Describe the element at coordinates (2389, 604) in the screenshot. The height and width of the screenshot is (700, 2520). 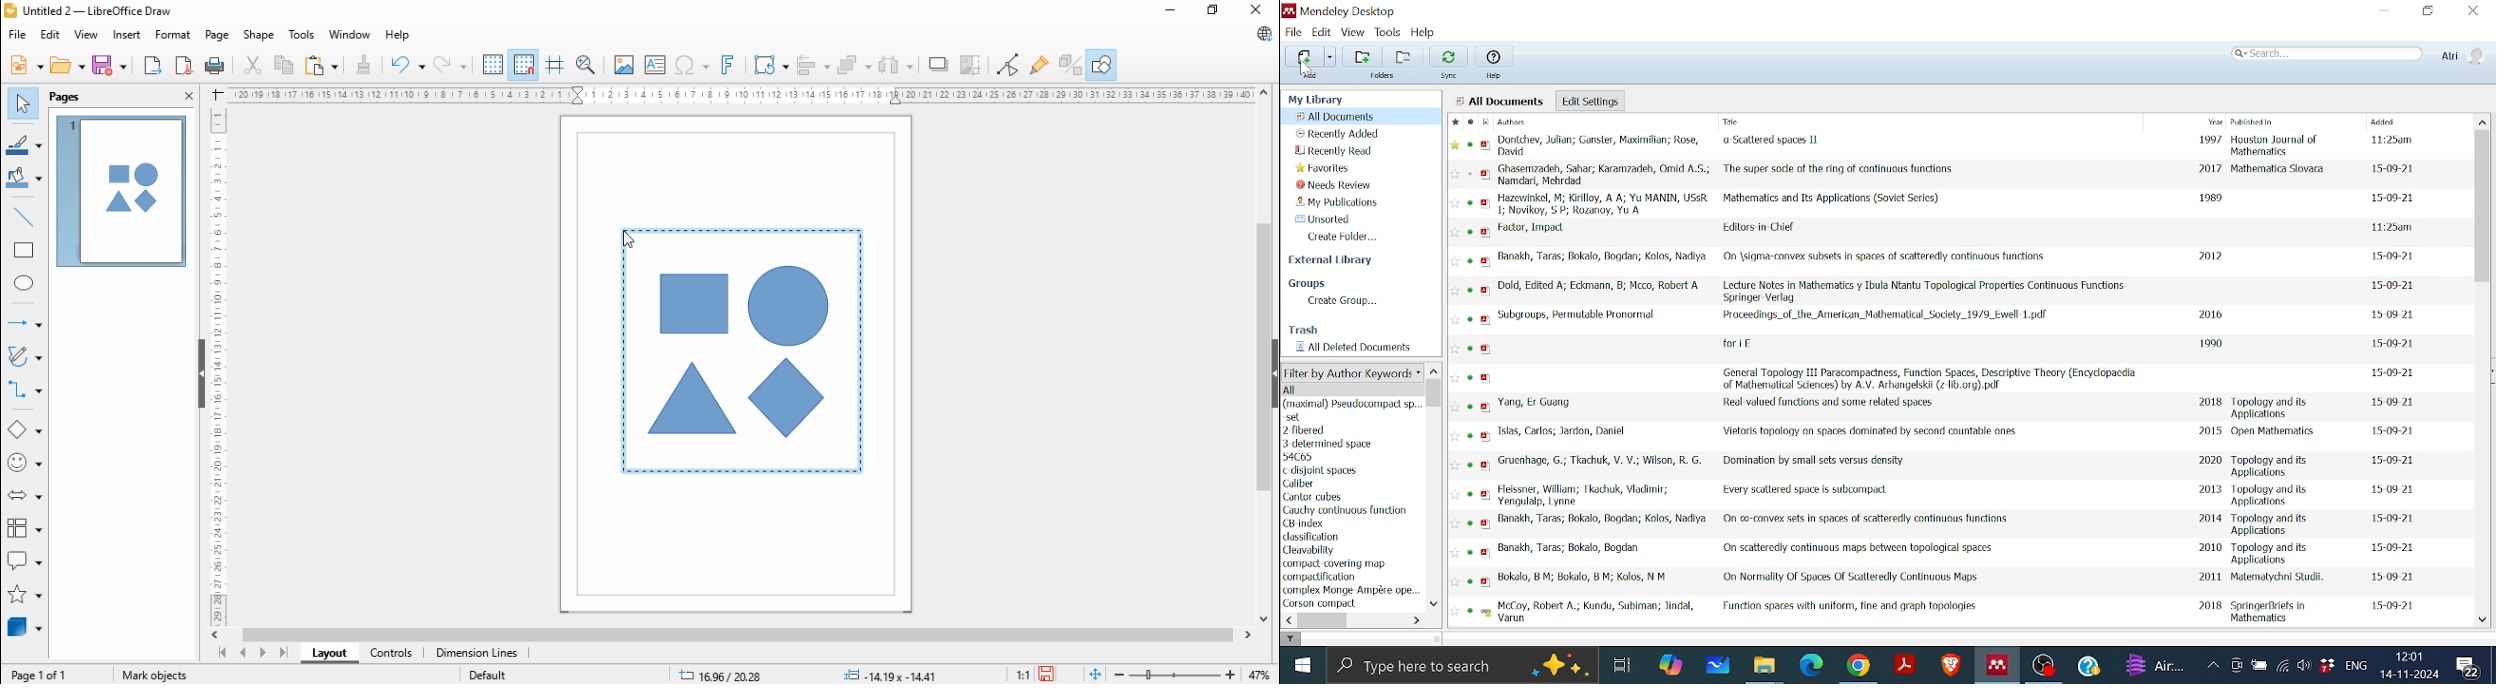
I see `date` at that location.